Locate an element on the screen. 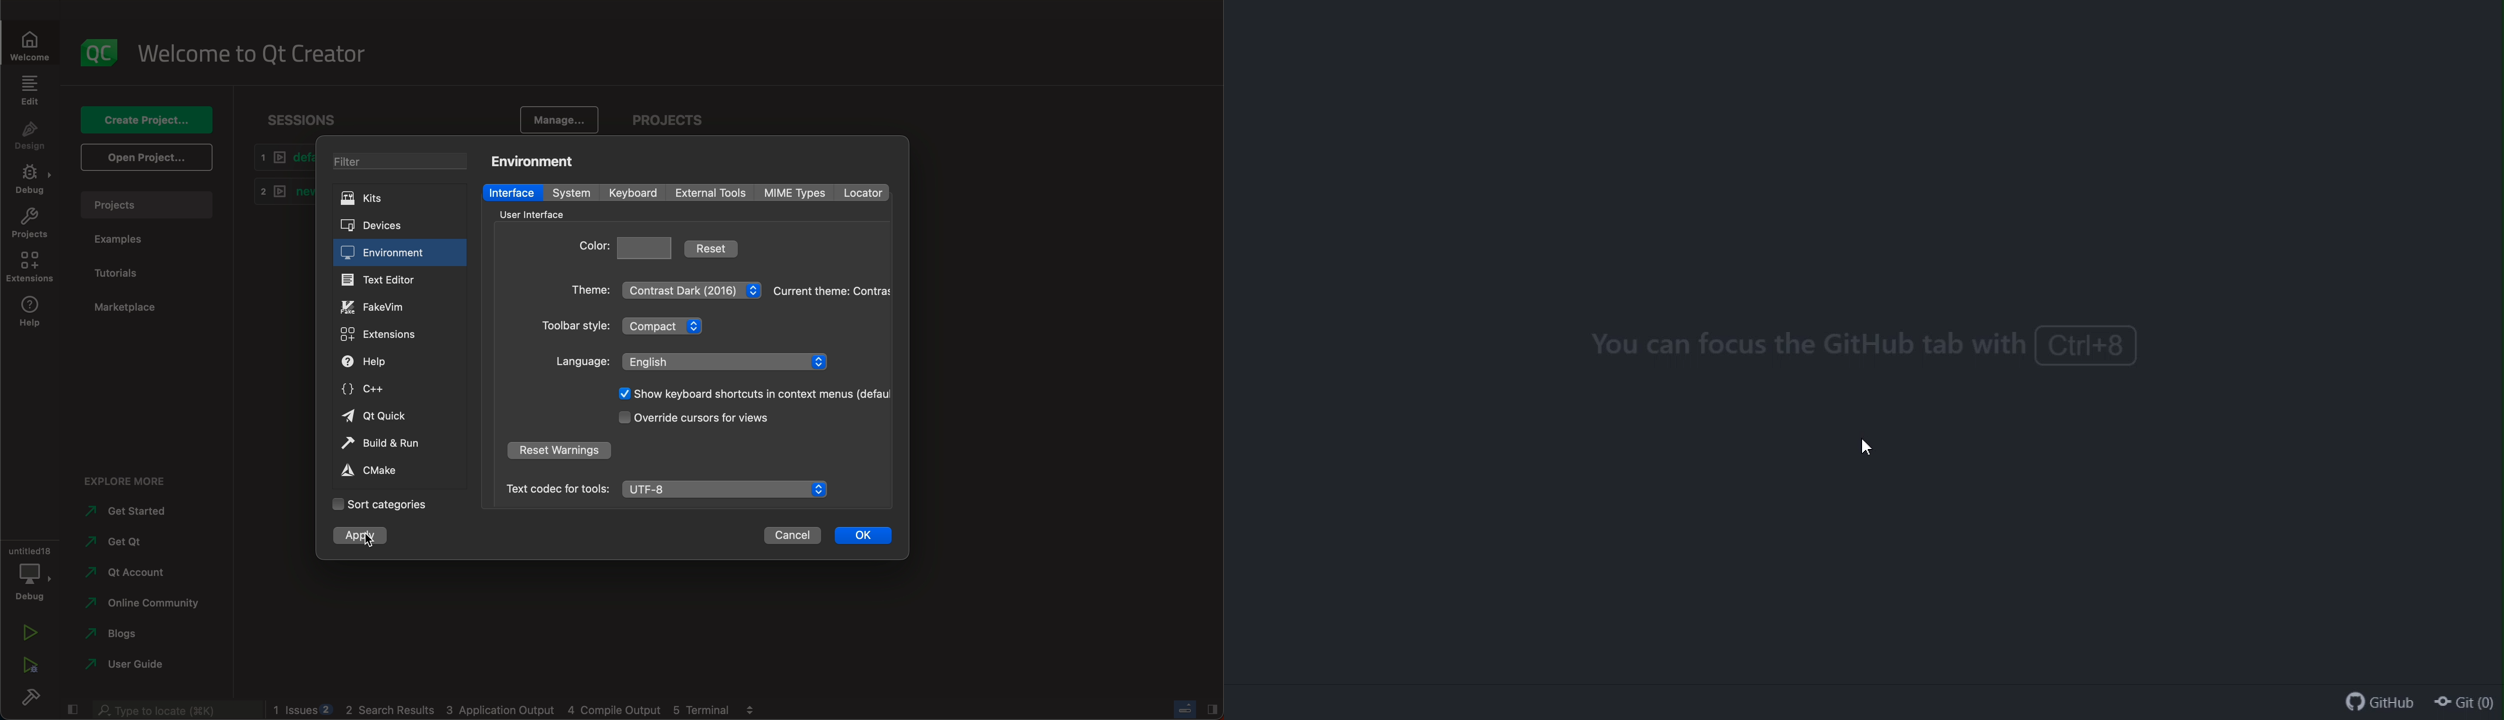 The height and width of the screenshot is (728, 2520). extensions is located at coordinates (386, 333).